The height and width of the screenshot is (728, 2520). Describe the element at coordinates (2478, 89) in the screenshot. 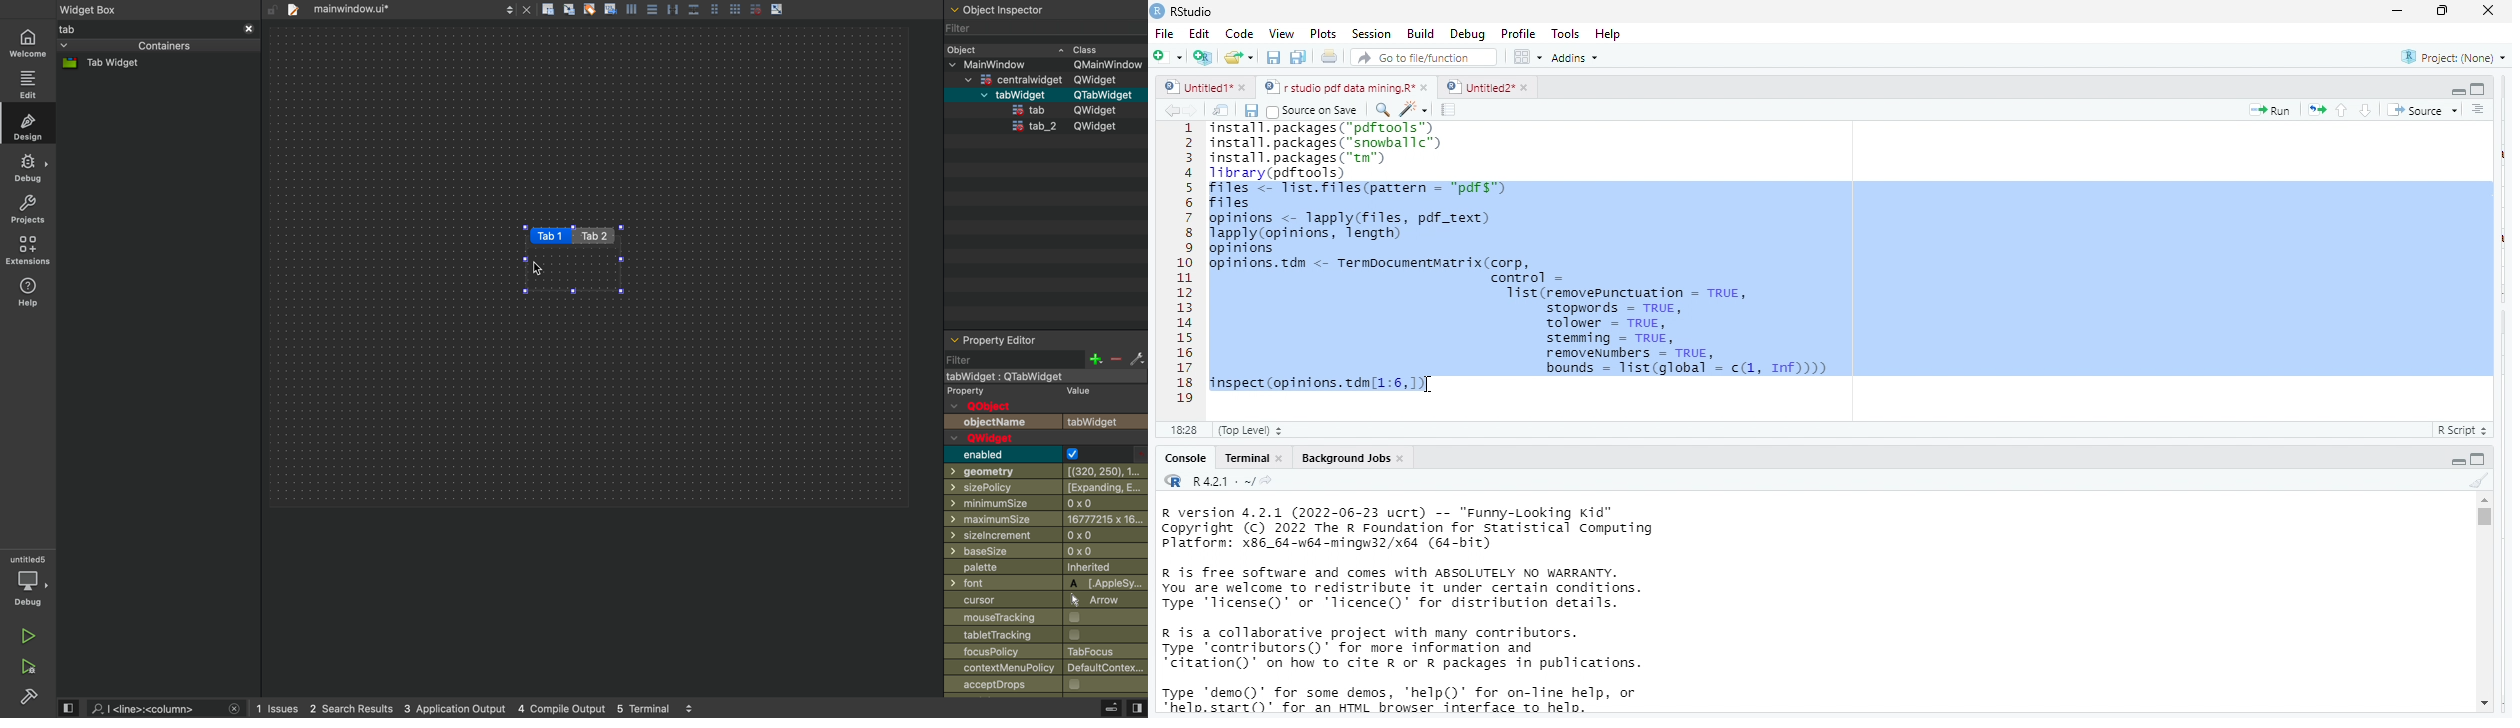

I see `hide console` at that location.